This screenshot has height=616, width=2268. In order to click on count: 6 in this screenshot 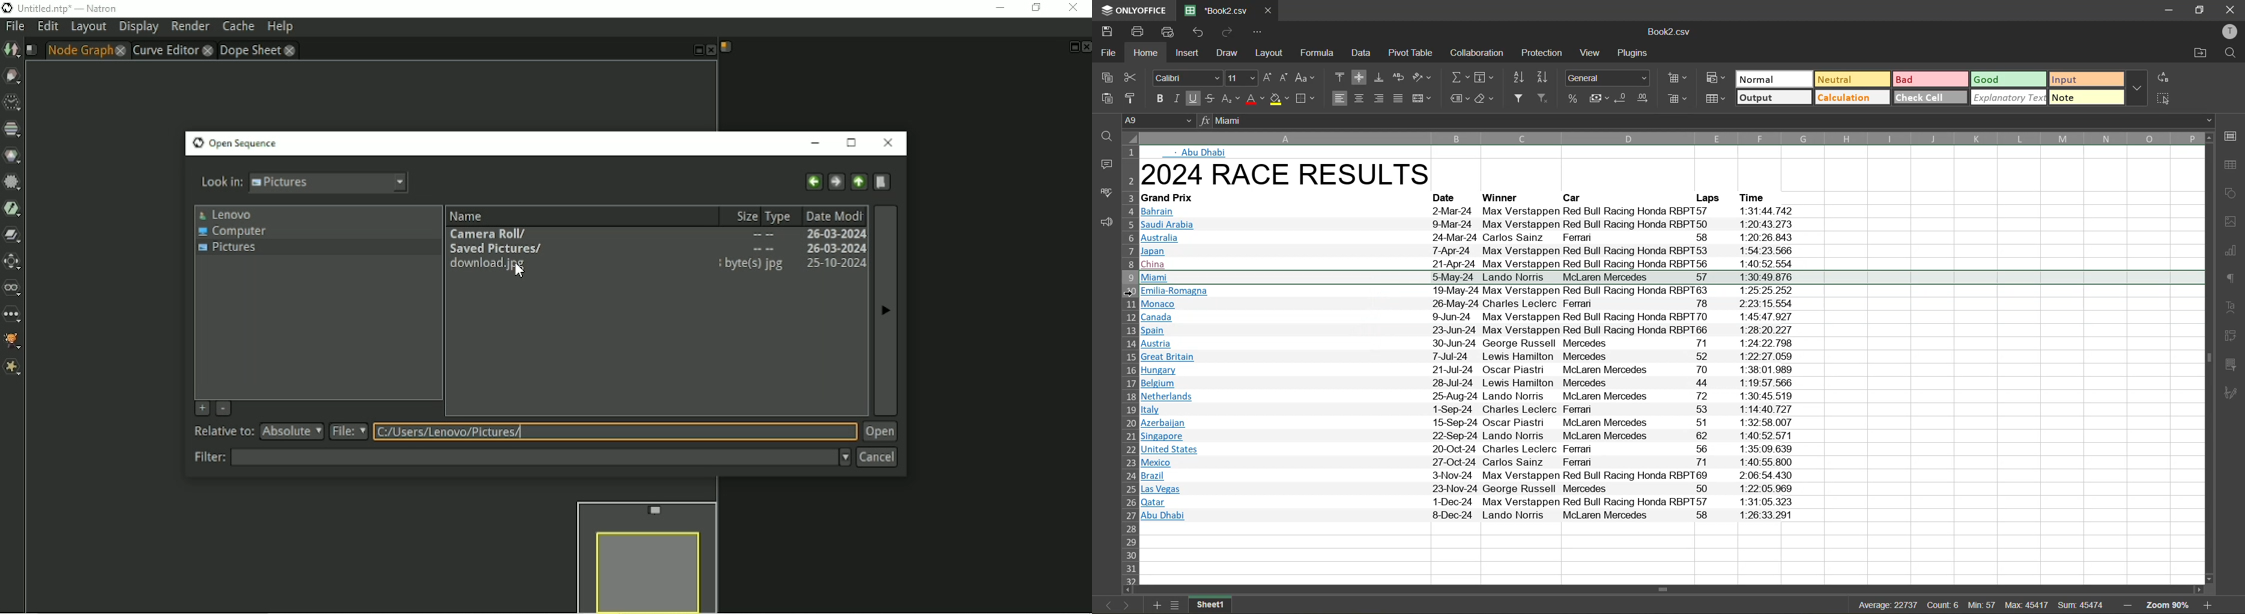, I will do `click(1945, 605)`.